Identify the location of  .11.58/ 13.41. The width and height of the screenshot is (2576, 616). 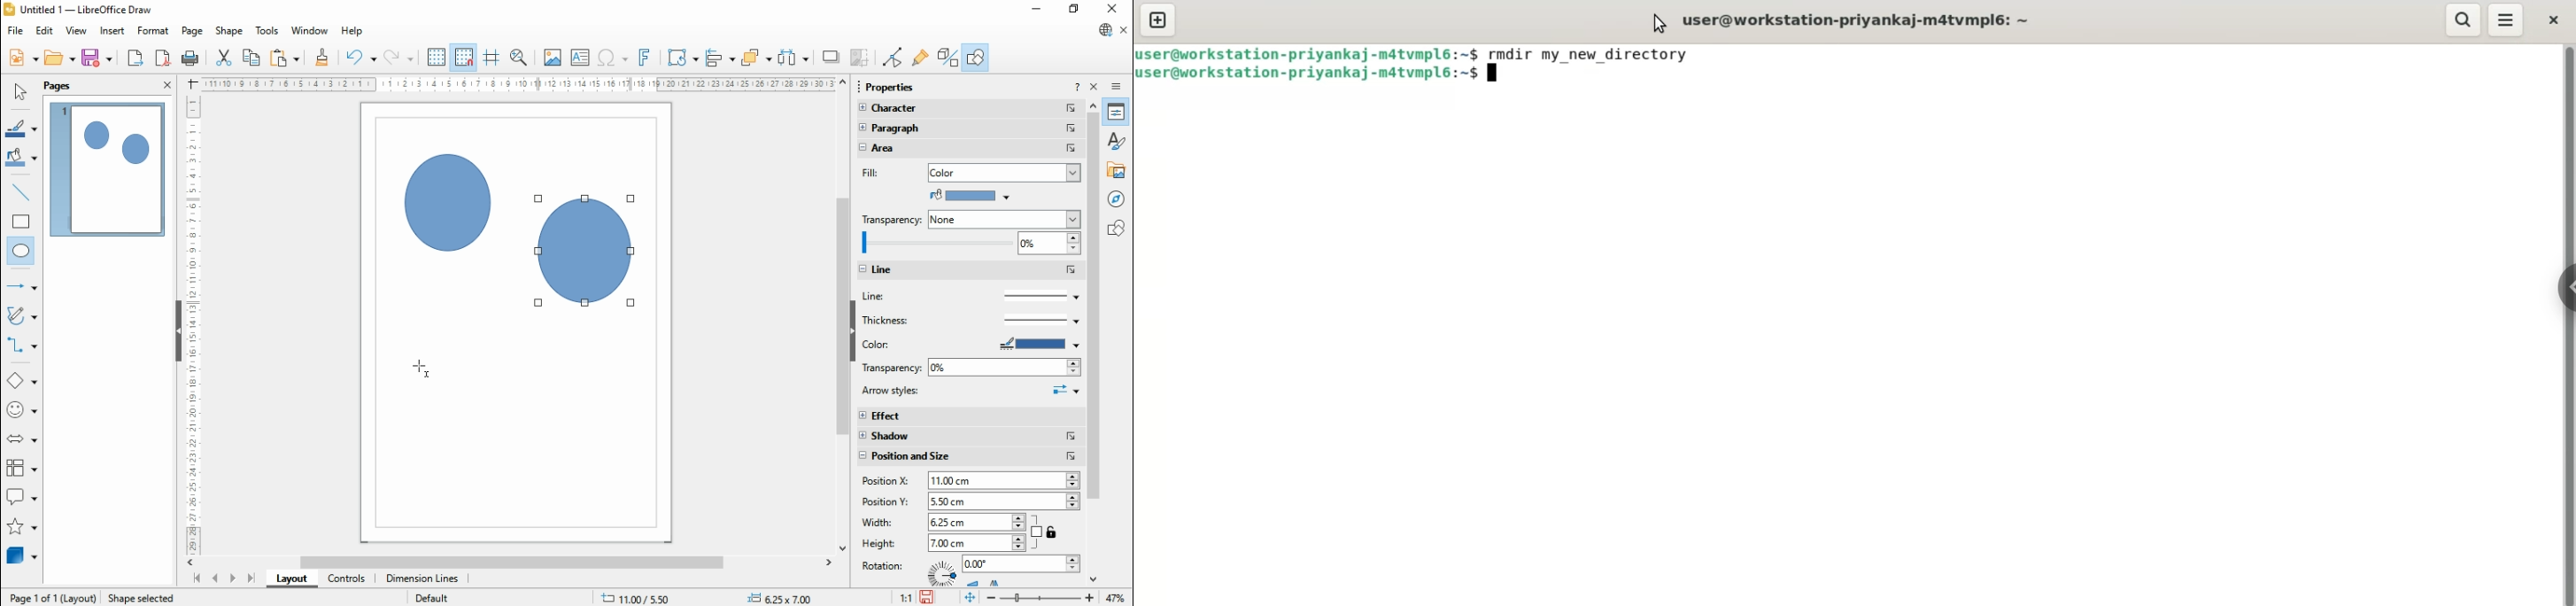
(637, 597).